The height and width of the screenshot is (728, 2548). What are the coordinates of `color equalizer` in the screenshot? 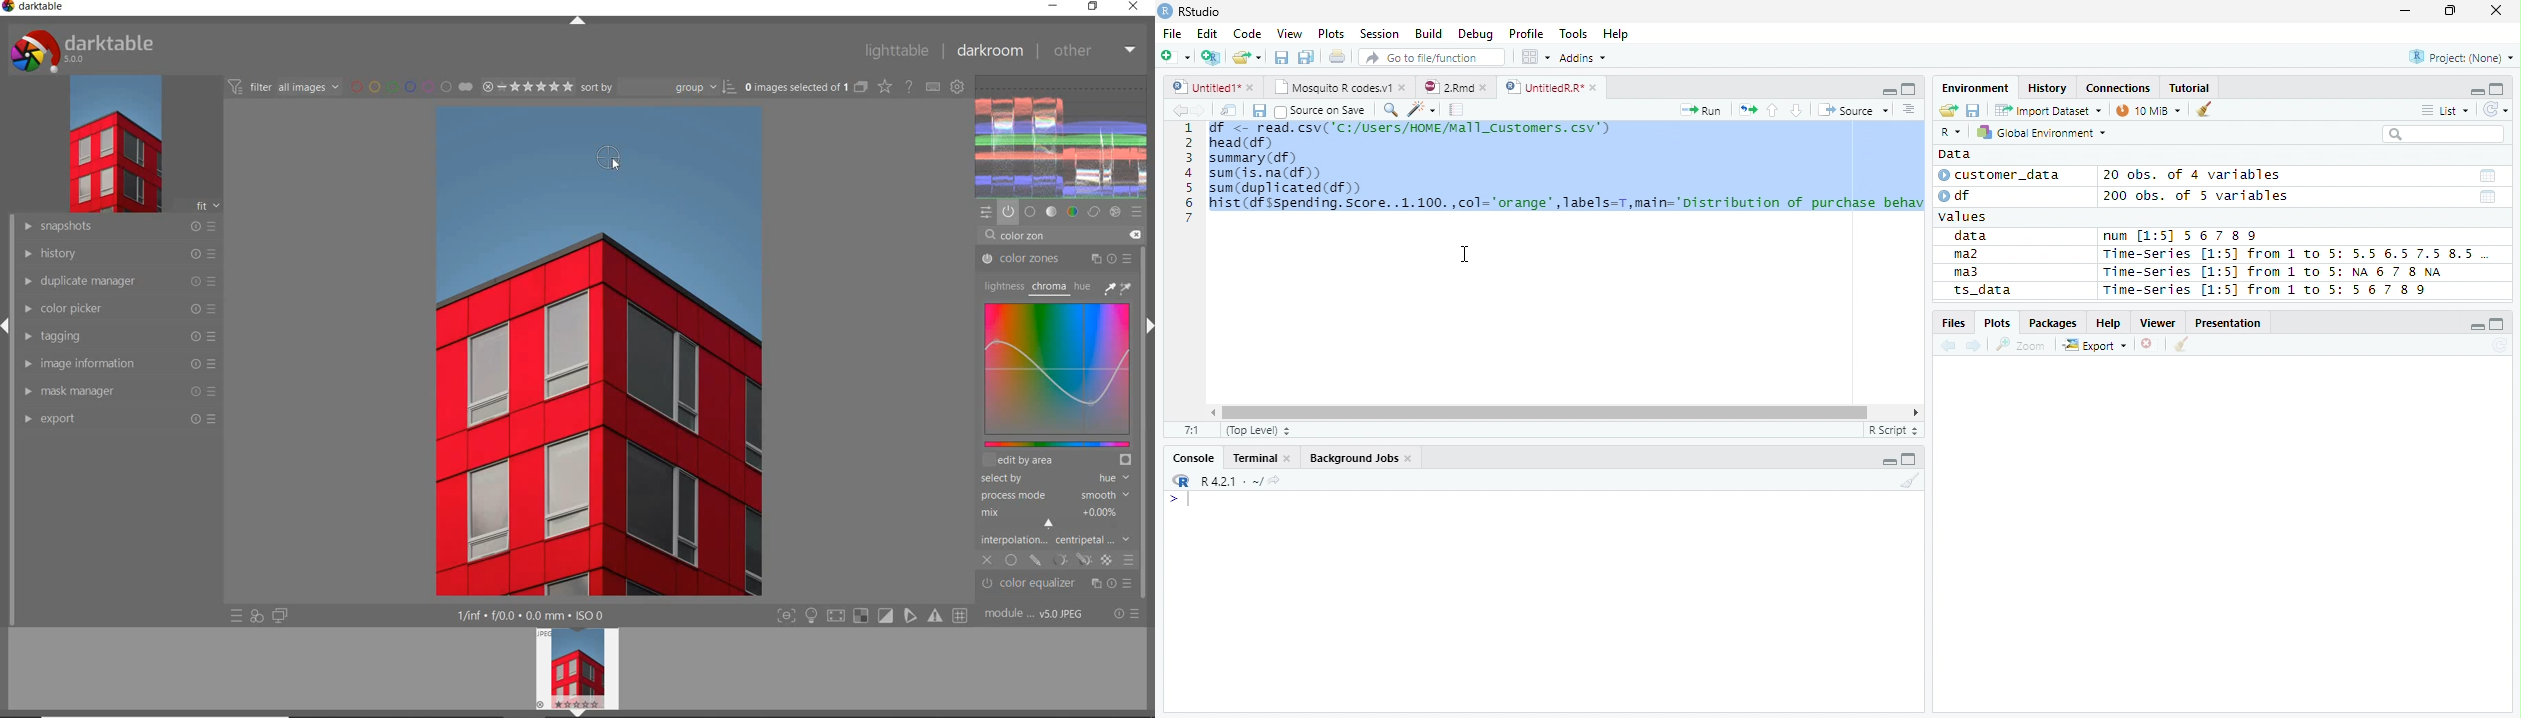 It's located at (1058, 585).